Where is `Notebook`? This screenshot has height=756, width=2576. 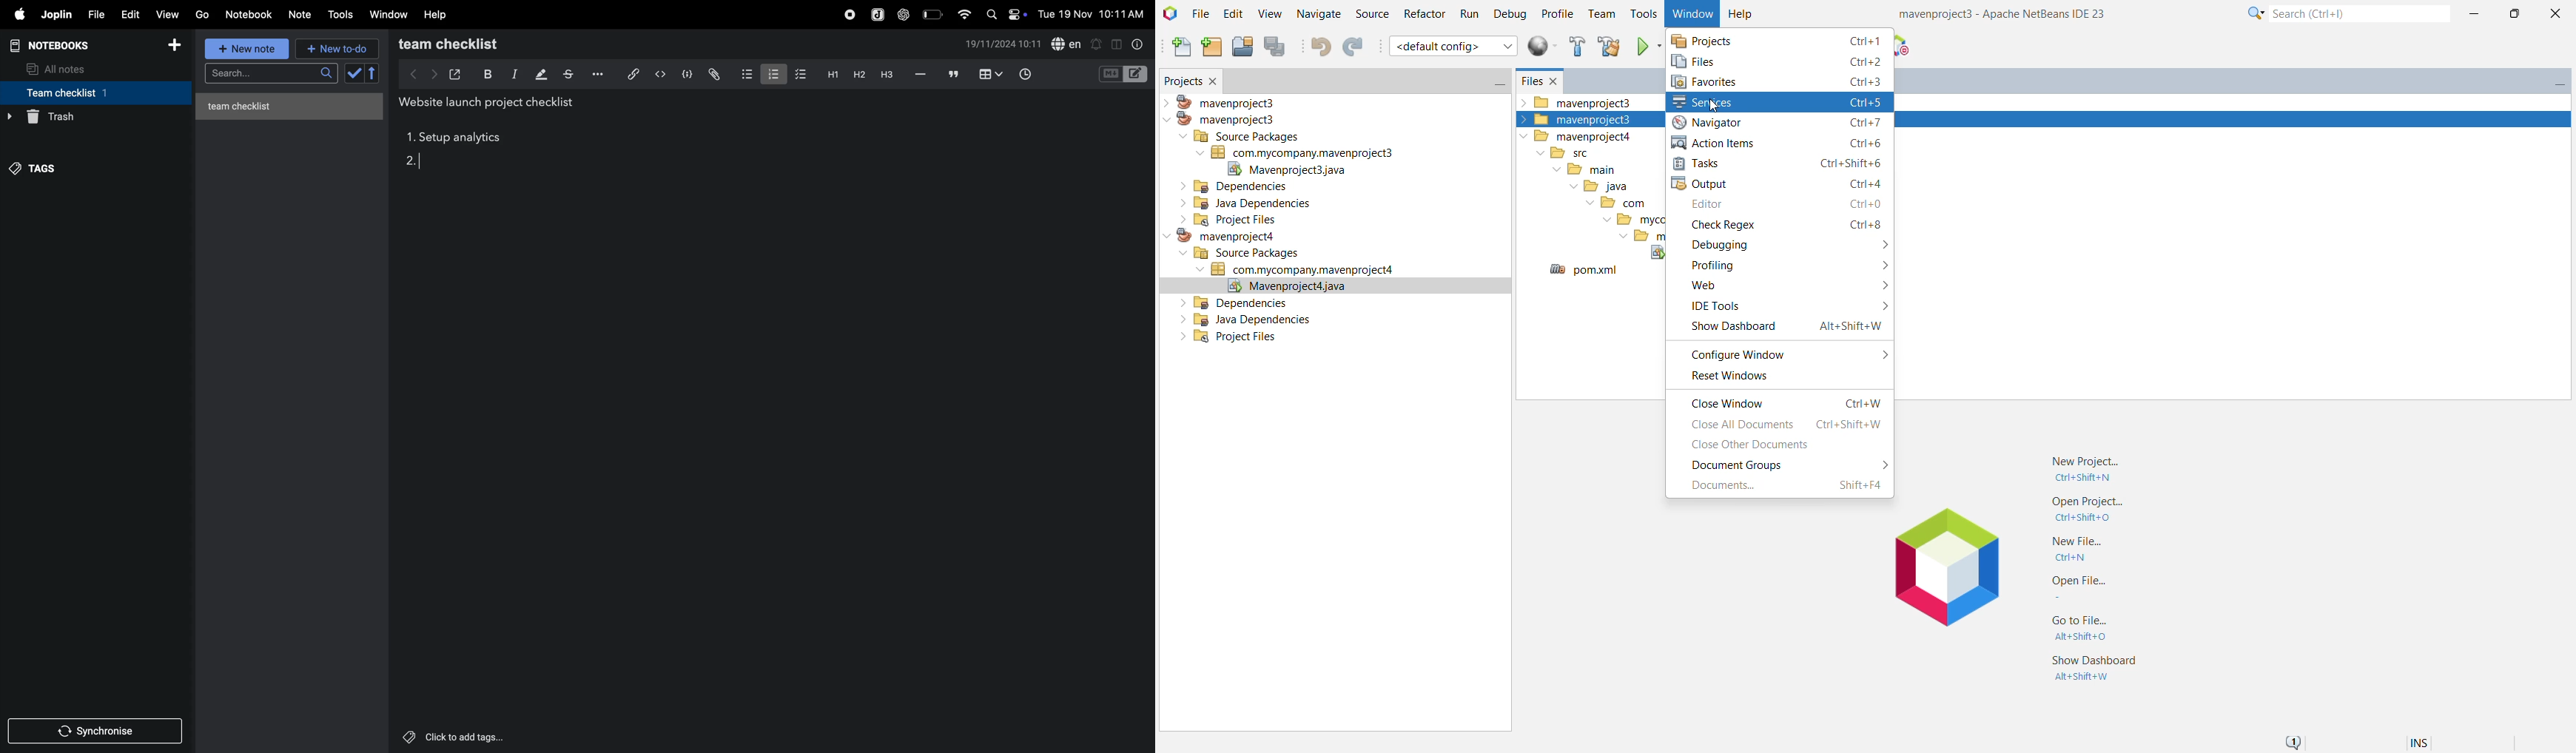 Notebook is located at coordinates (251, 15).